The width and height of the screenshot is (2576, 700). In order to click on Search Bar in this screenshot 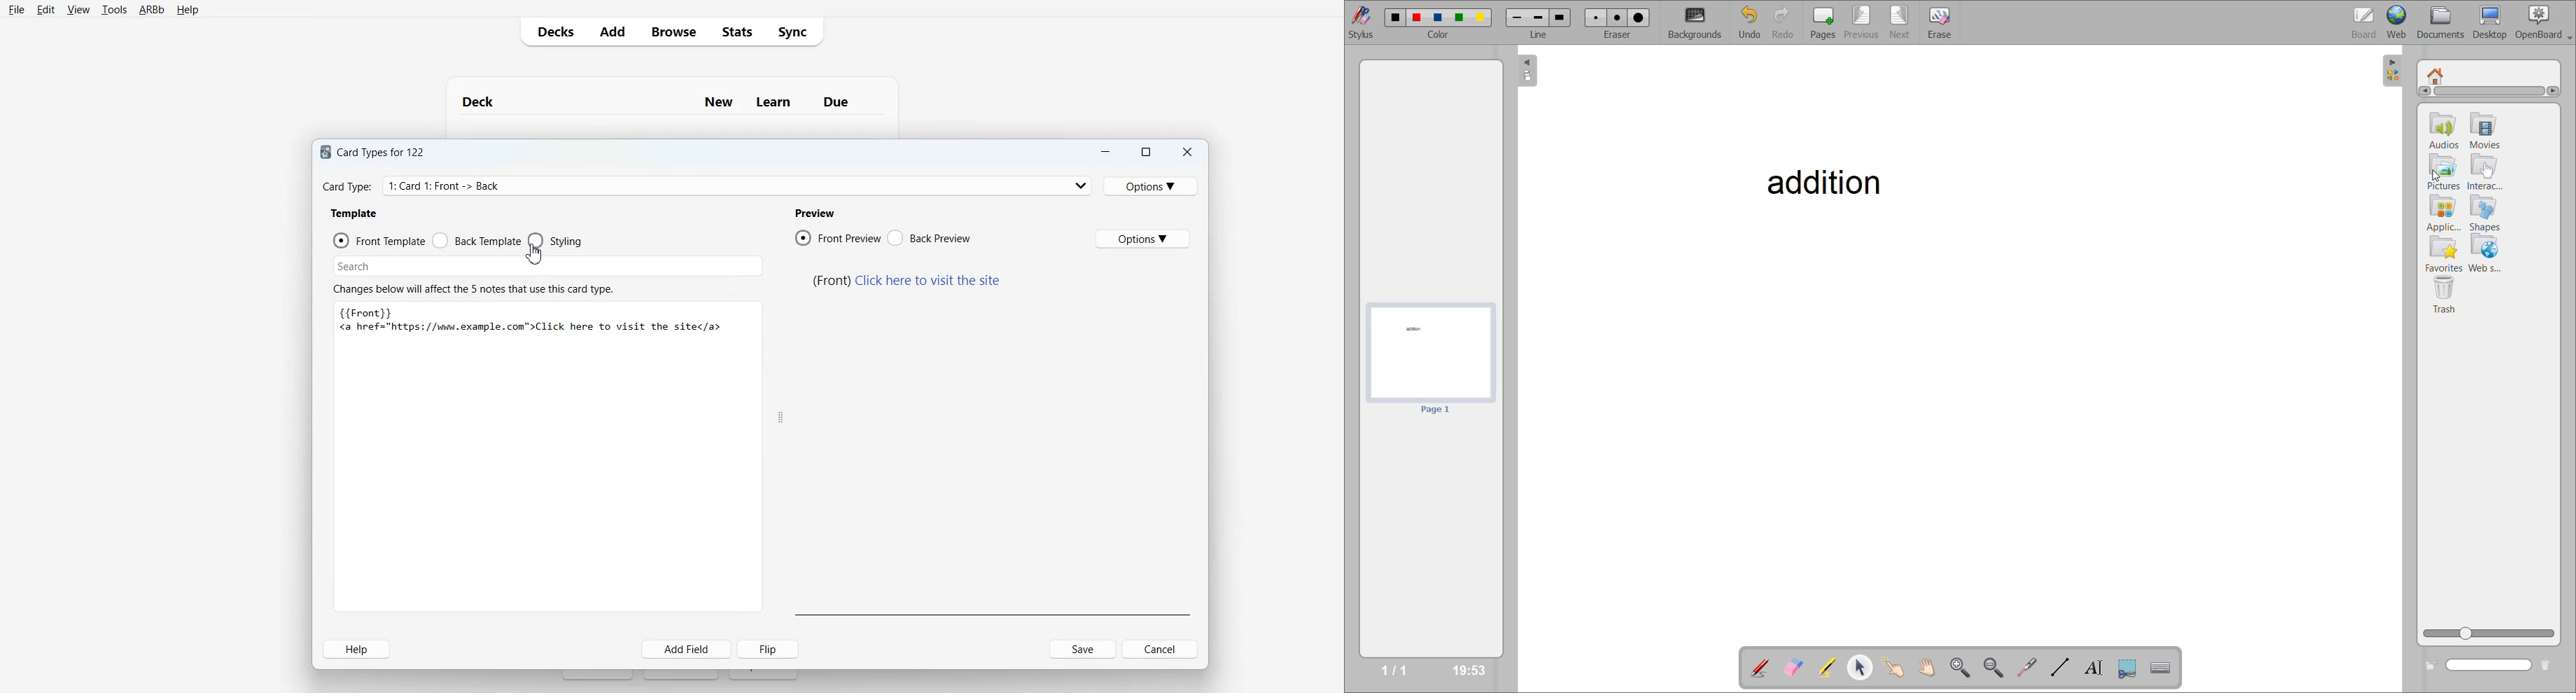, I will do `click(548, 265)`.